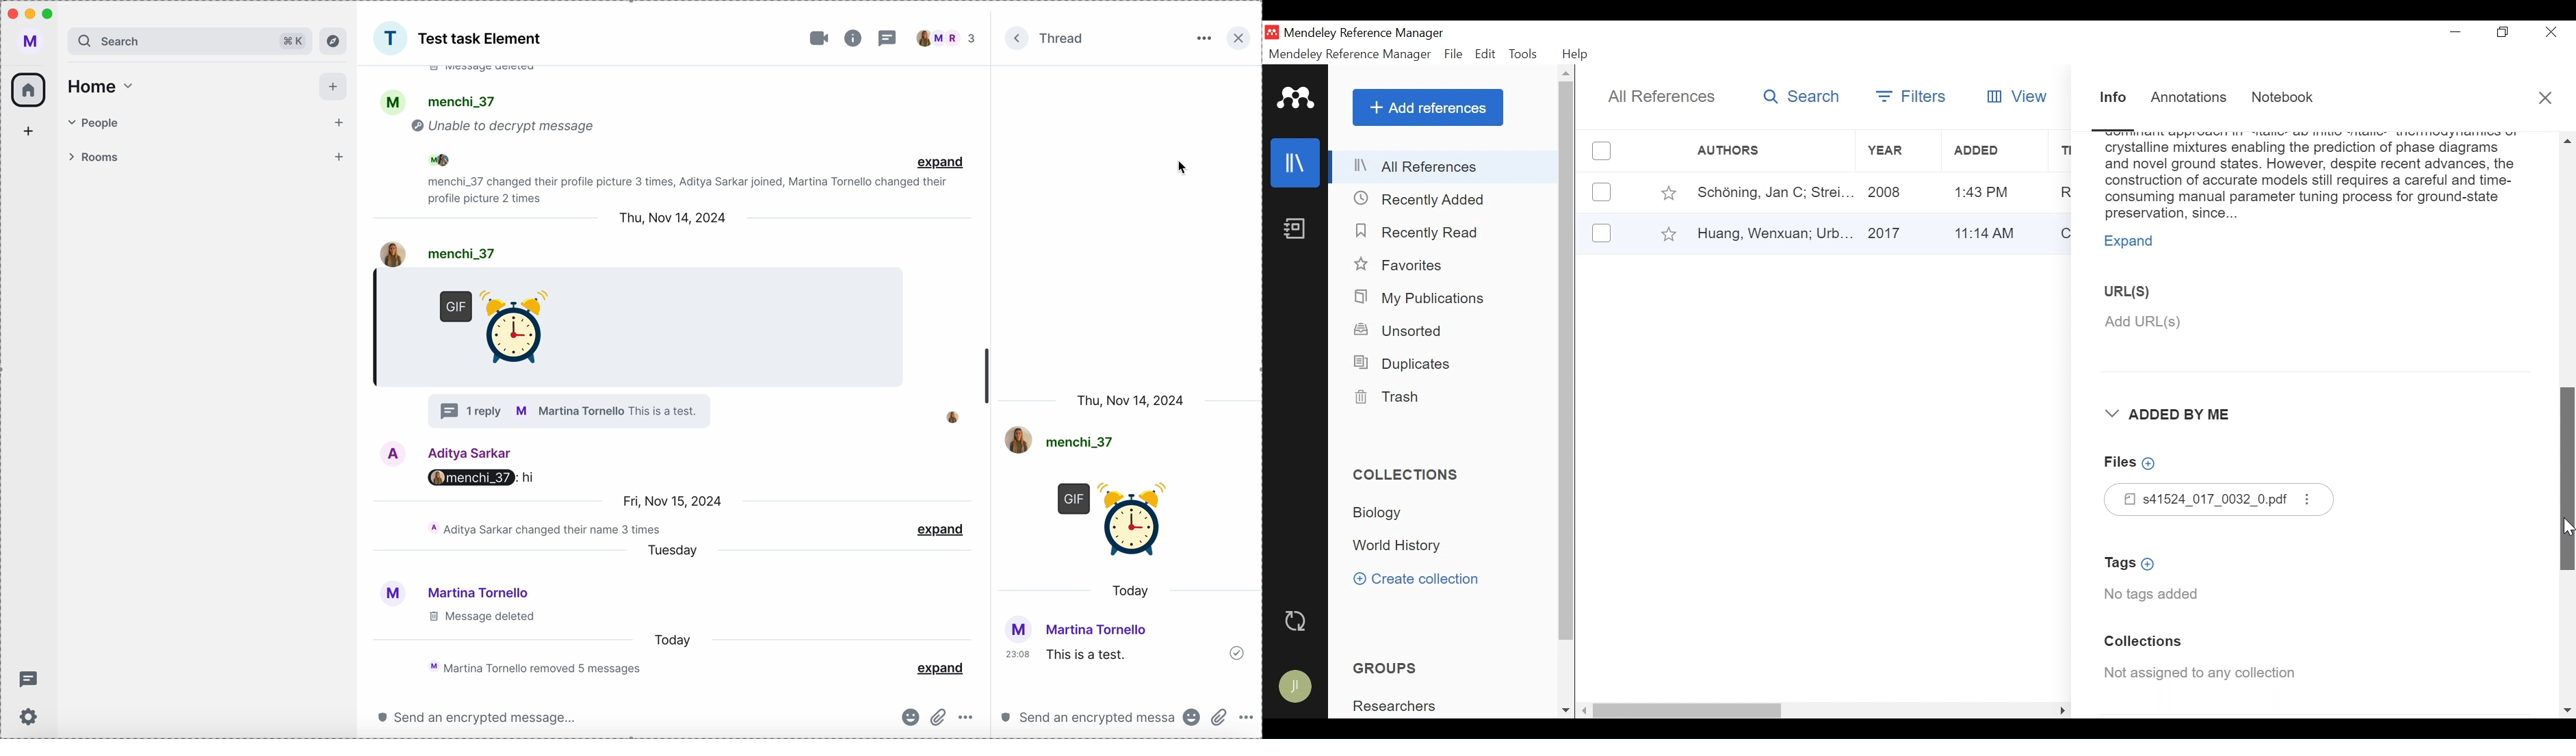 The image size is (2576, 756). What do you see at coordinates (2138, 291) in the screenshot?
I see `URL(S)` at bounding box center [2138, 291].